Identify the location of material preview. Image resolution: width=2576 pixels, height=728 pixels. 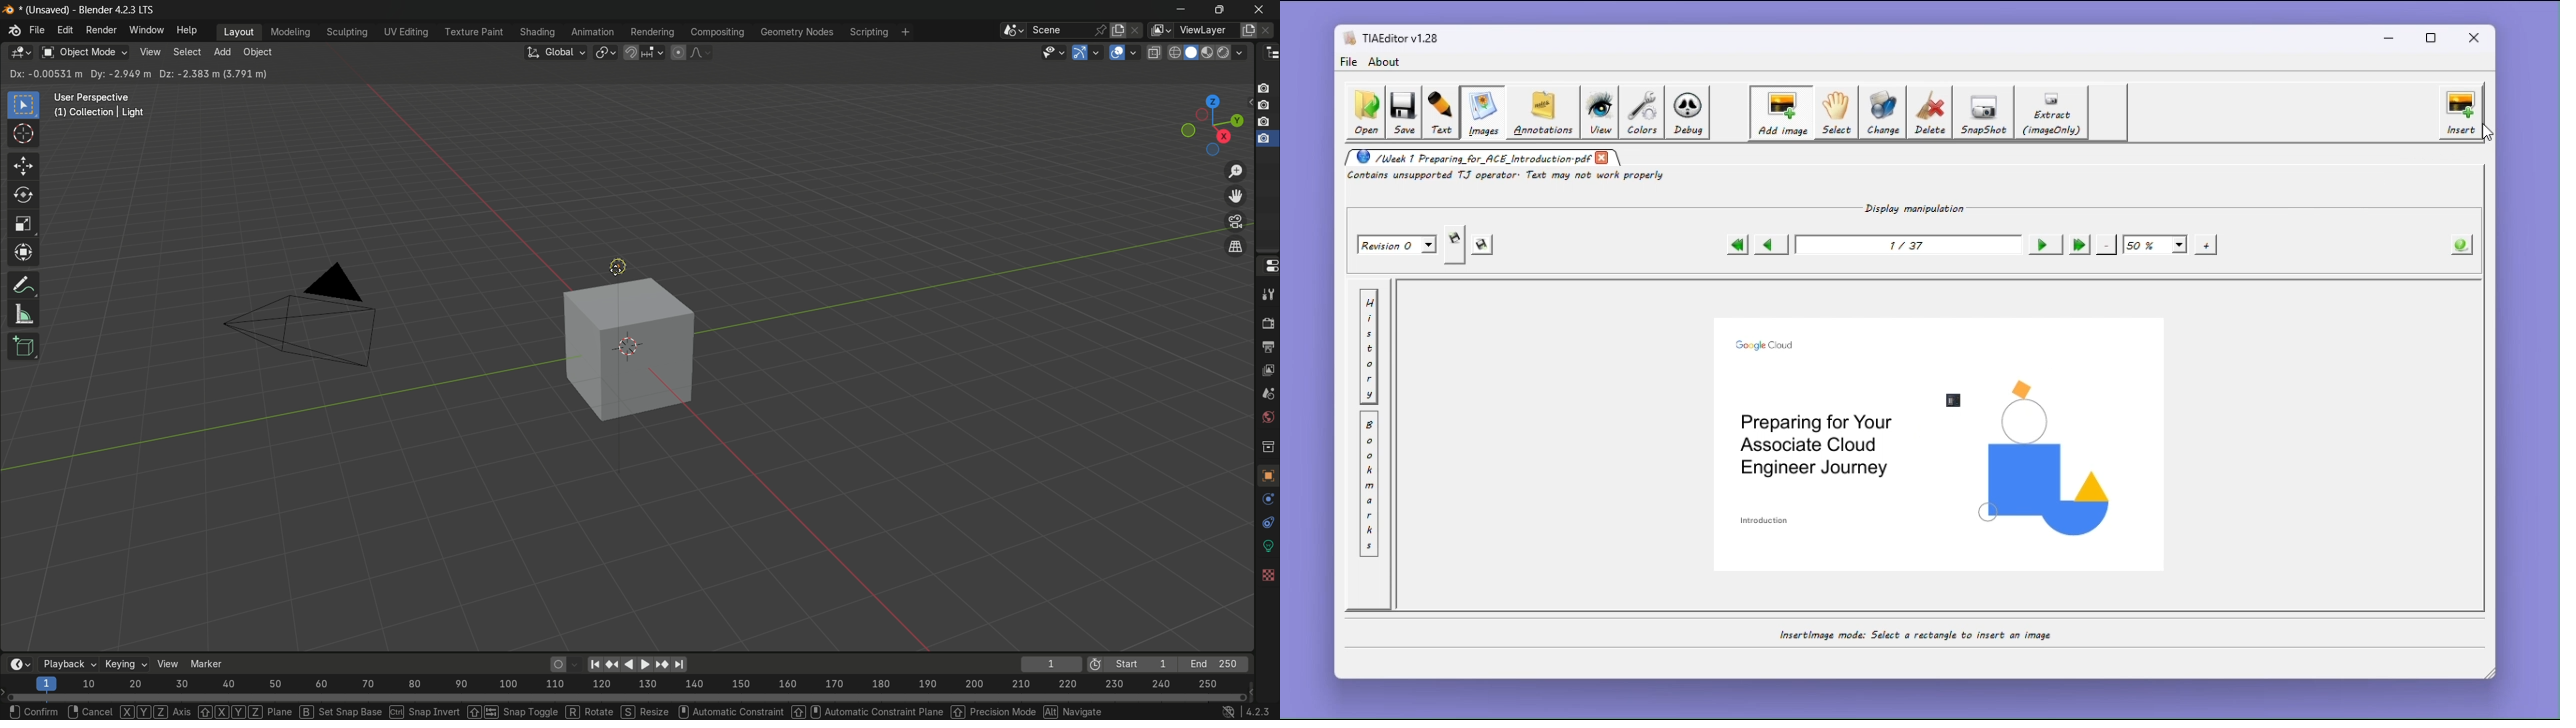
(1210, 52).